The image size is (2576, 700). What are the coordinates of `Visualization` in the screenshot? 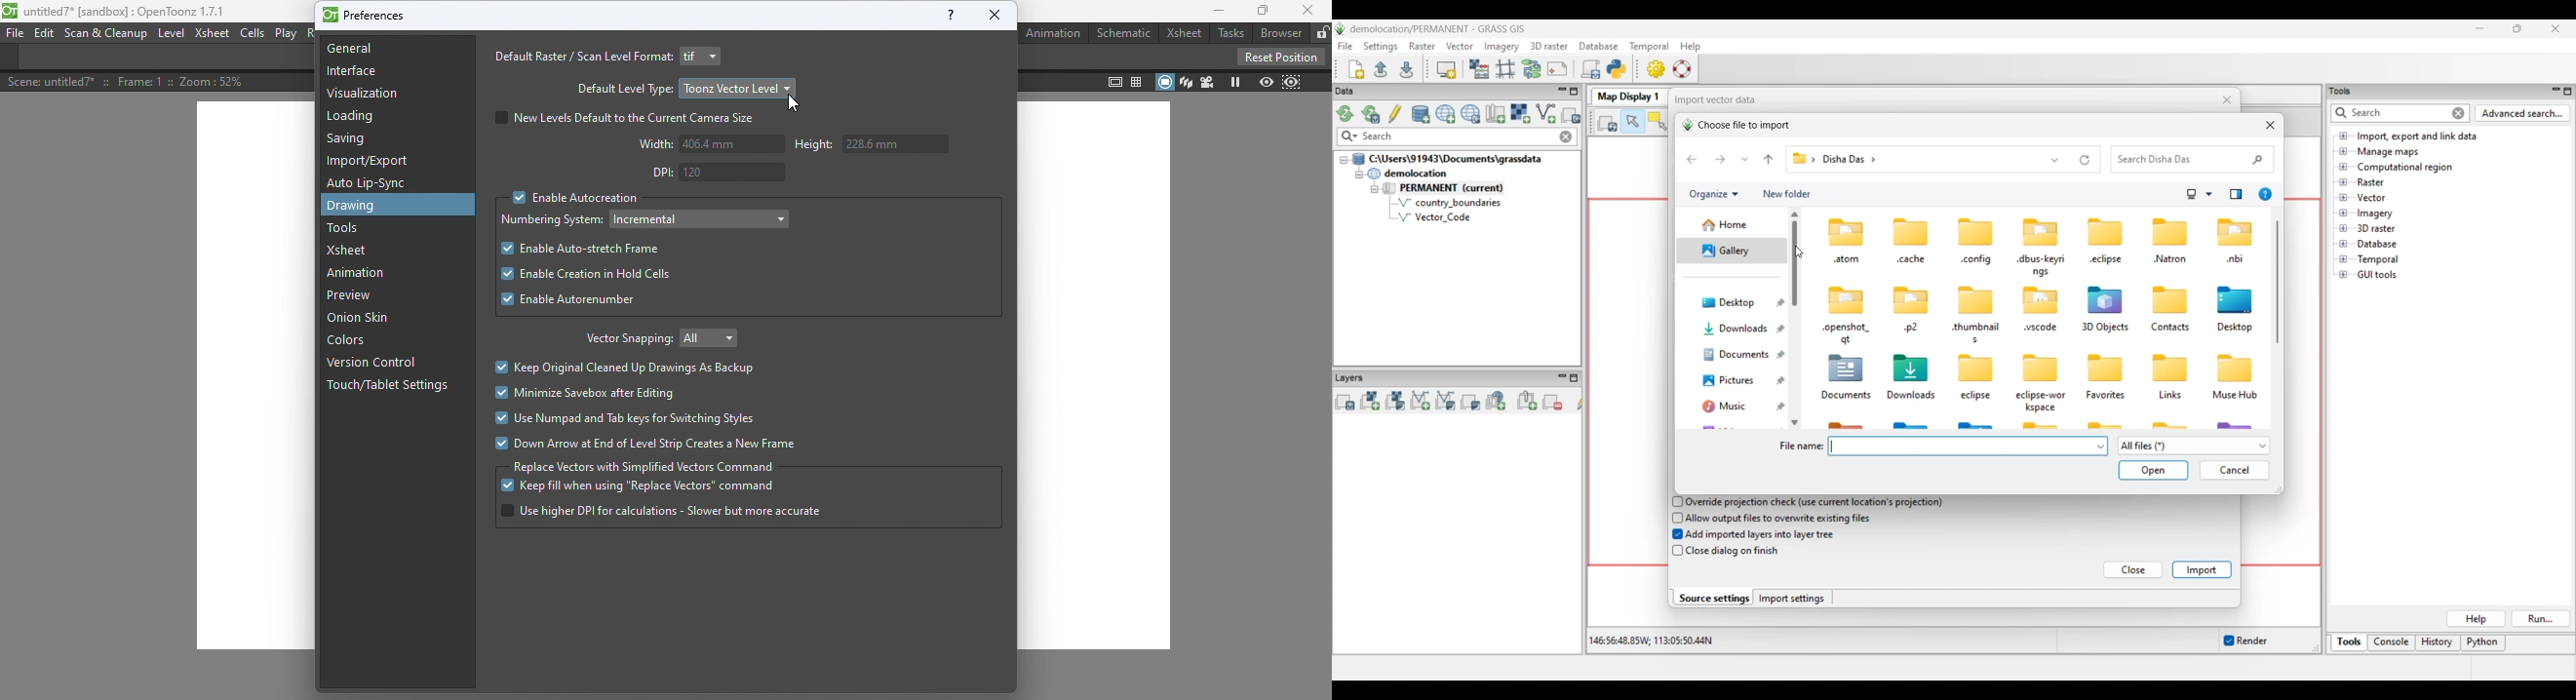 It's located at (365, 94).